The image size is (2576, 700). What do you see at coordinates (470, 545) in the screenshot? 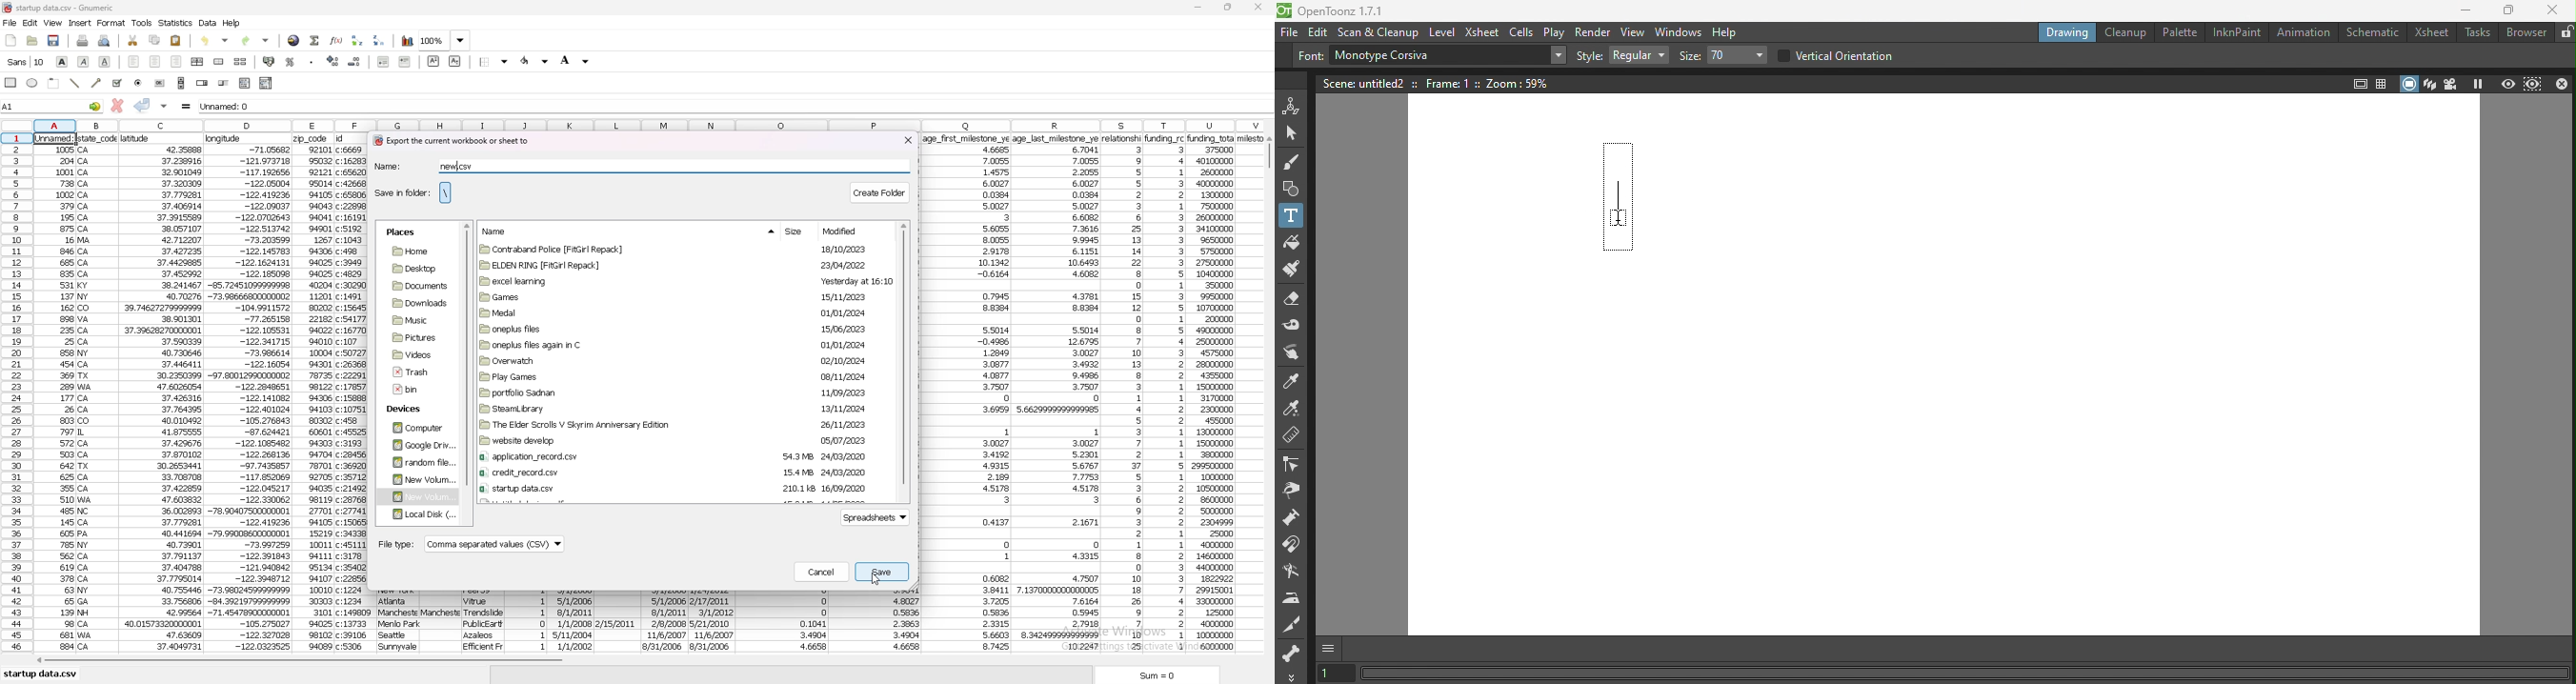
I see `file type` at bounding box center [470, 545].